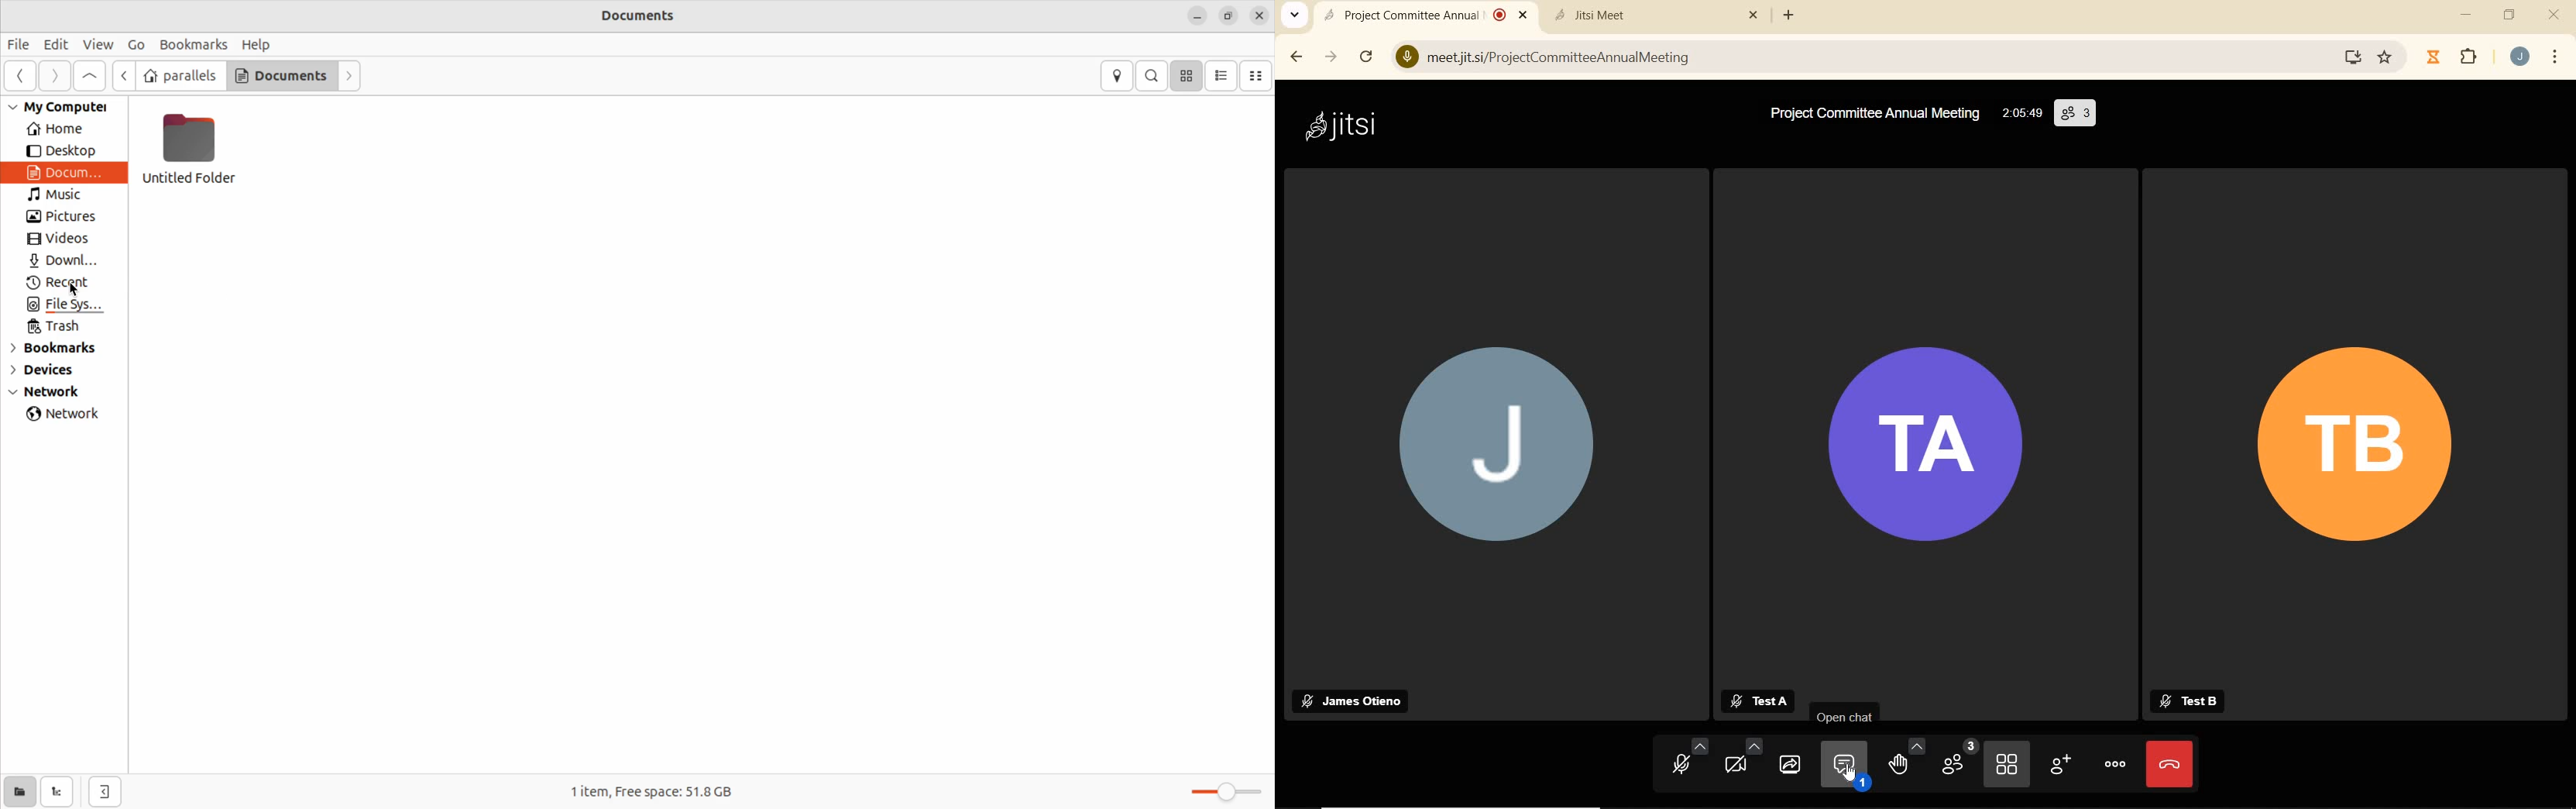 This screenshot has height=812, width=2576. I want to click on timer, so click(2432, 57).